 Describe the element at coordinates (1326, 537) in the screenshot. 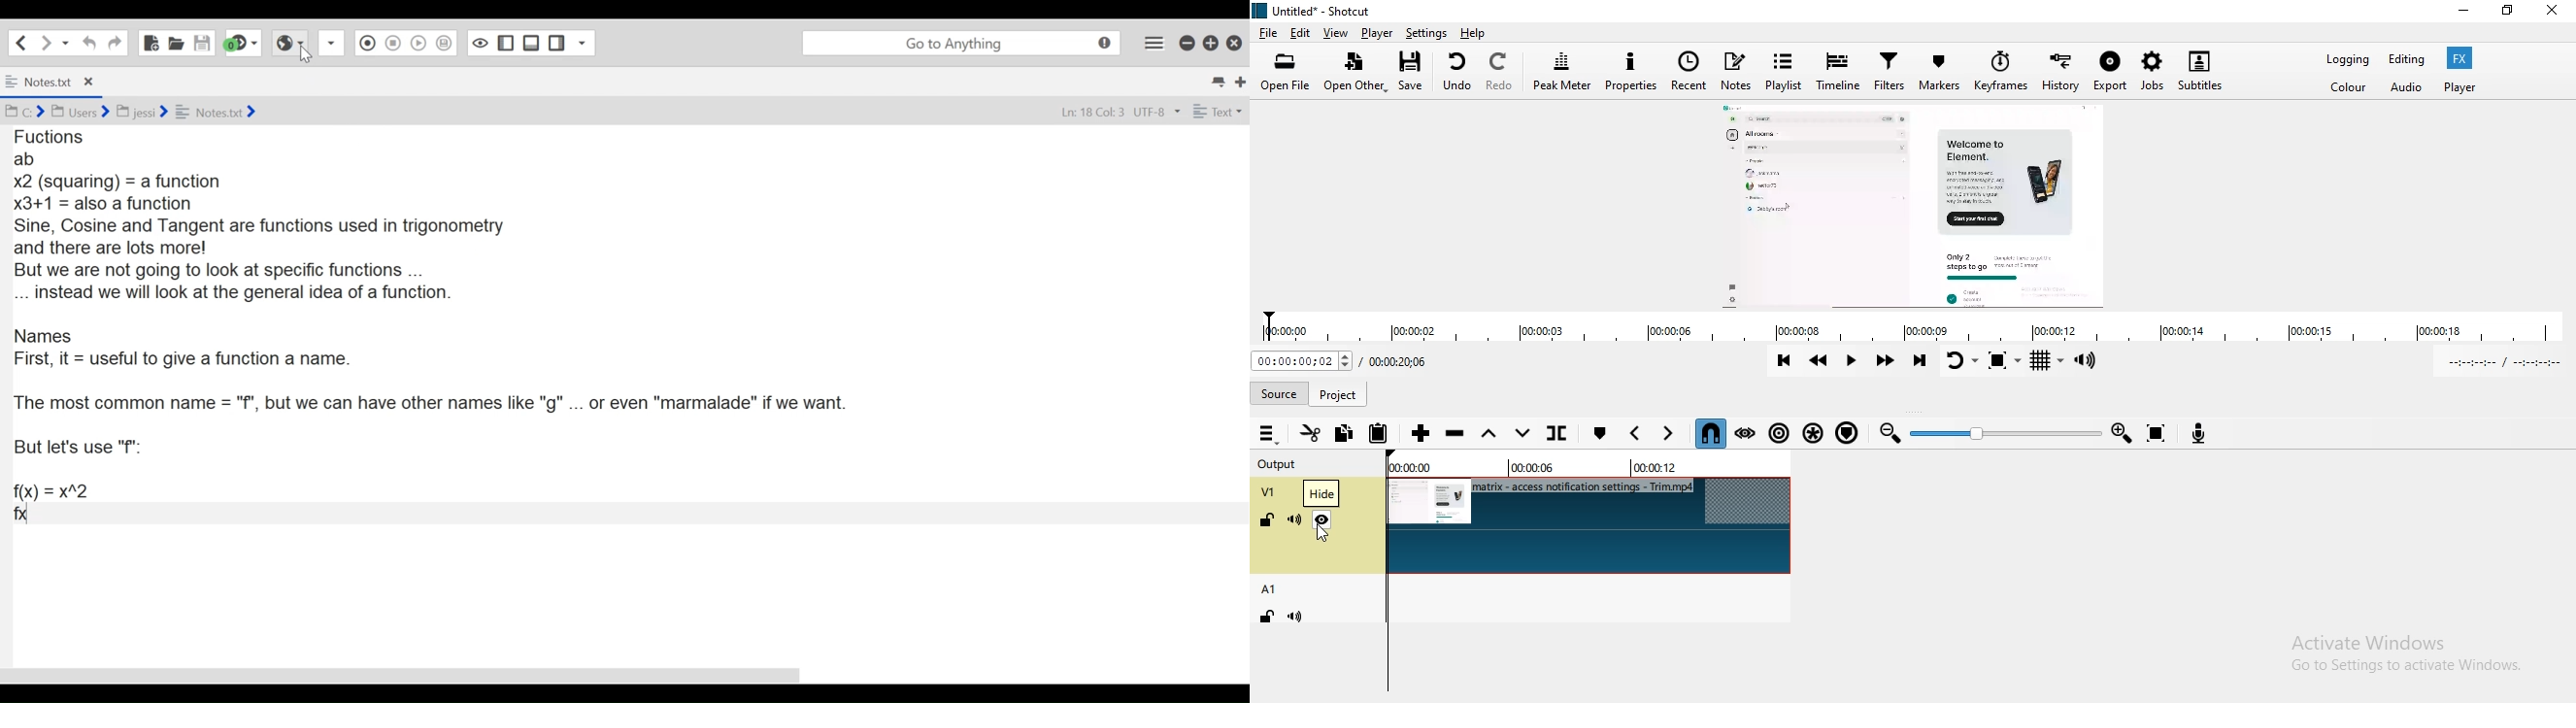

I see `cursor` at that location.